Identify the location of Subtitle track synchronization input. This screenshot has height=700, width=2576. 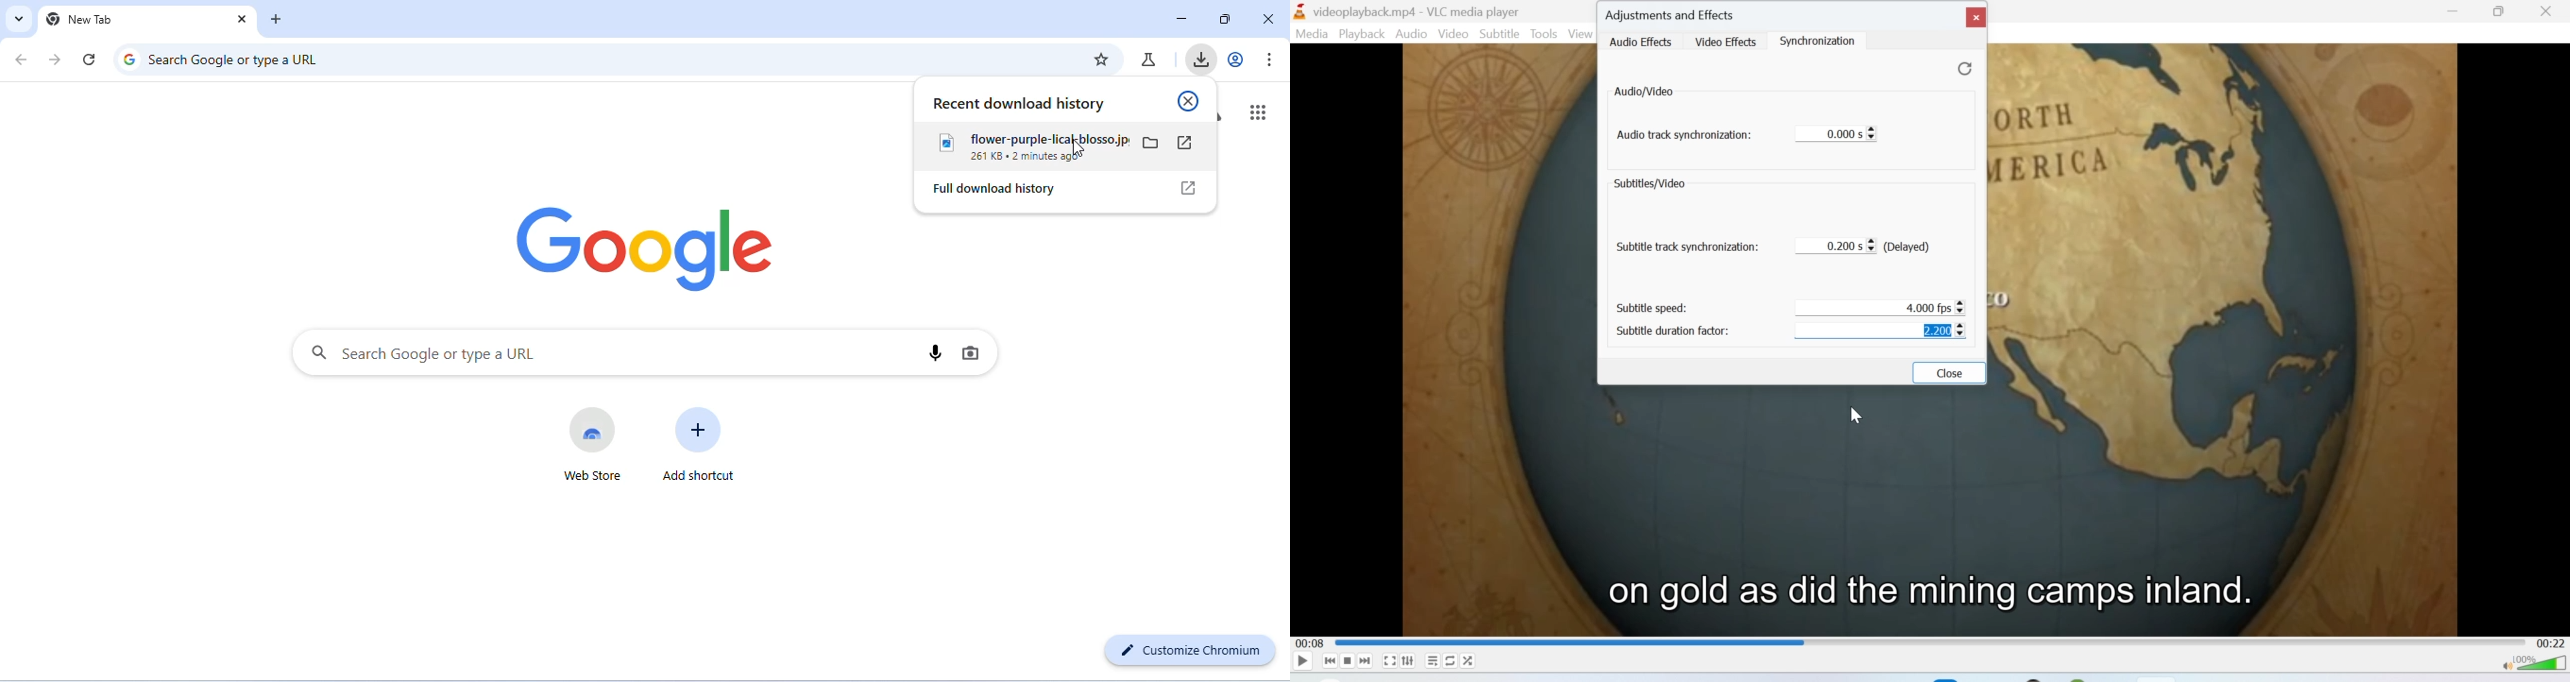
(1880, 248).